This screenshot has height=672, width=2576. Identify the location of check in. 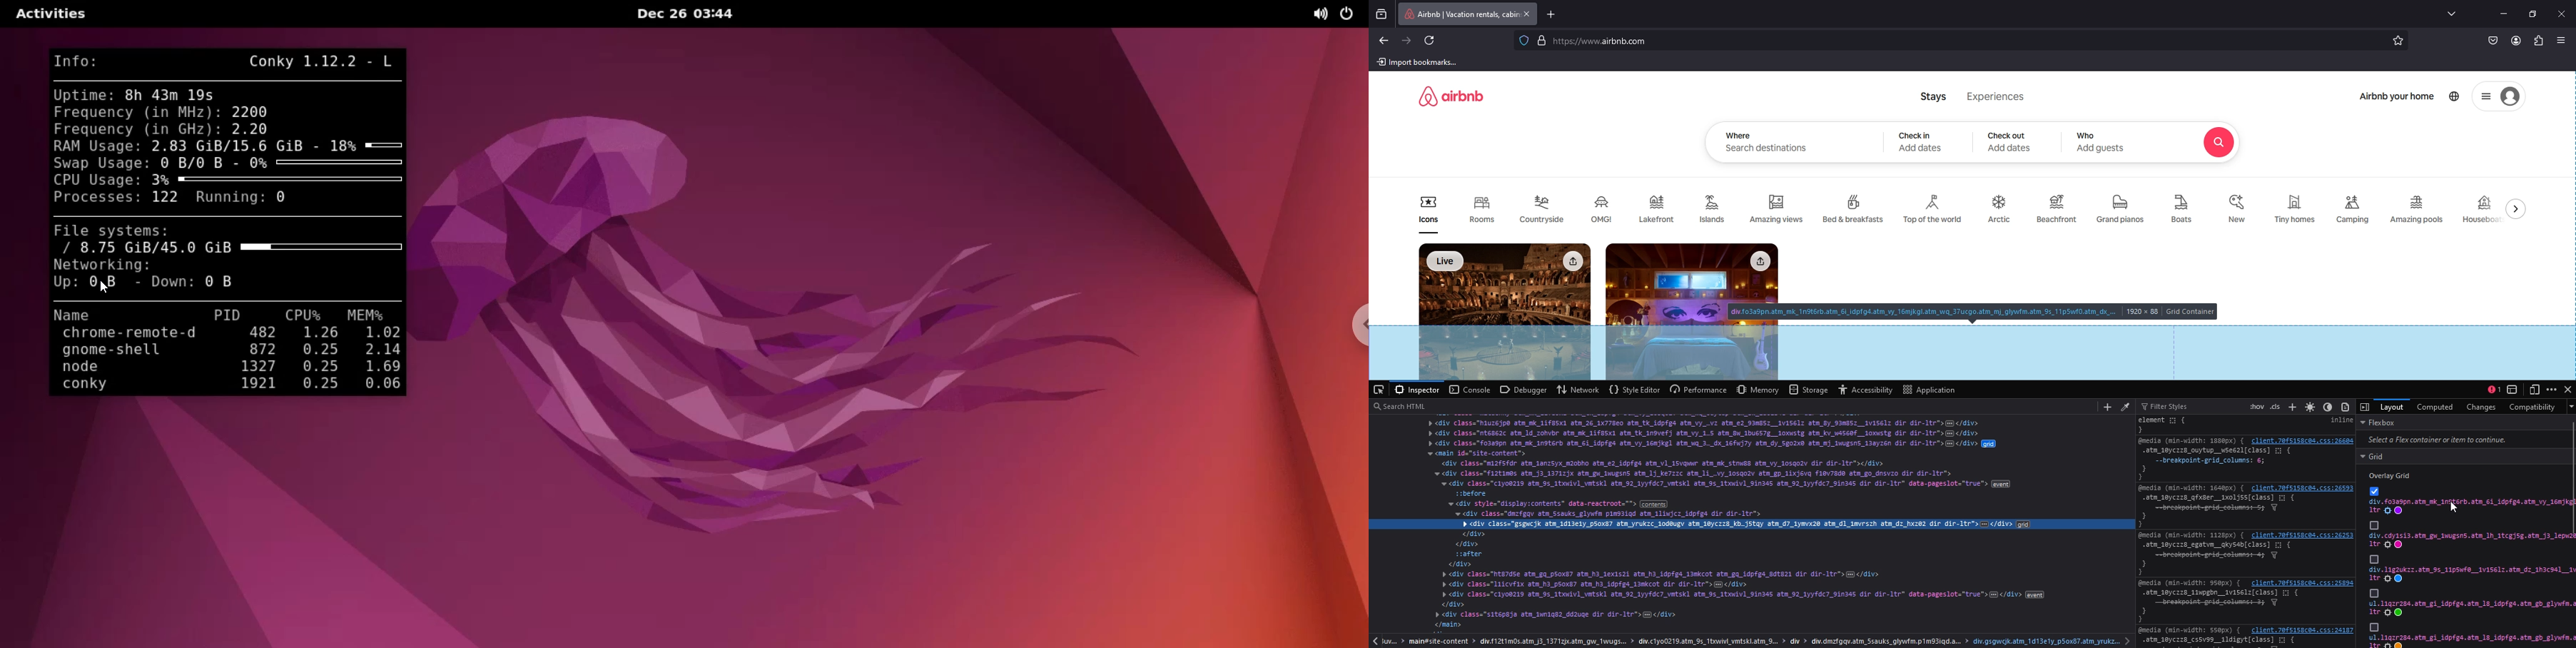
(1918, 135).